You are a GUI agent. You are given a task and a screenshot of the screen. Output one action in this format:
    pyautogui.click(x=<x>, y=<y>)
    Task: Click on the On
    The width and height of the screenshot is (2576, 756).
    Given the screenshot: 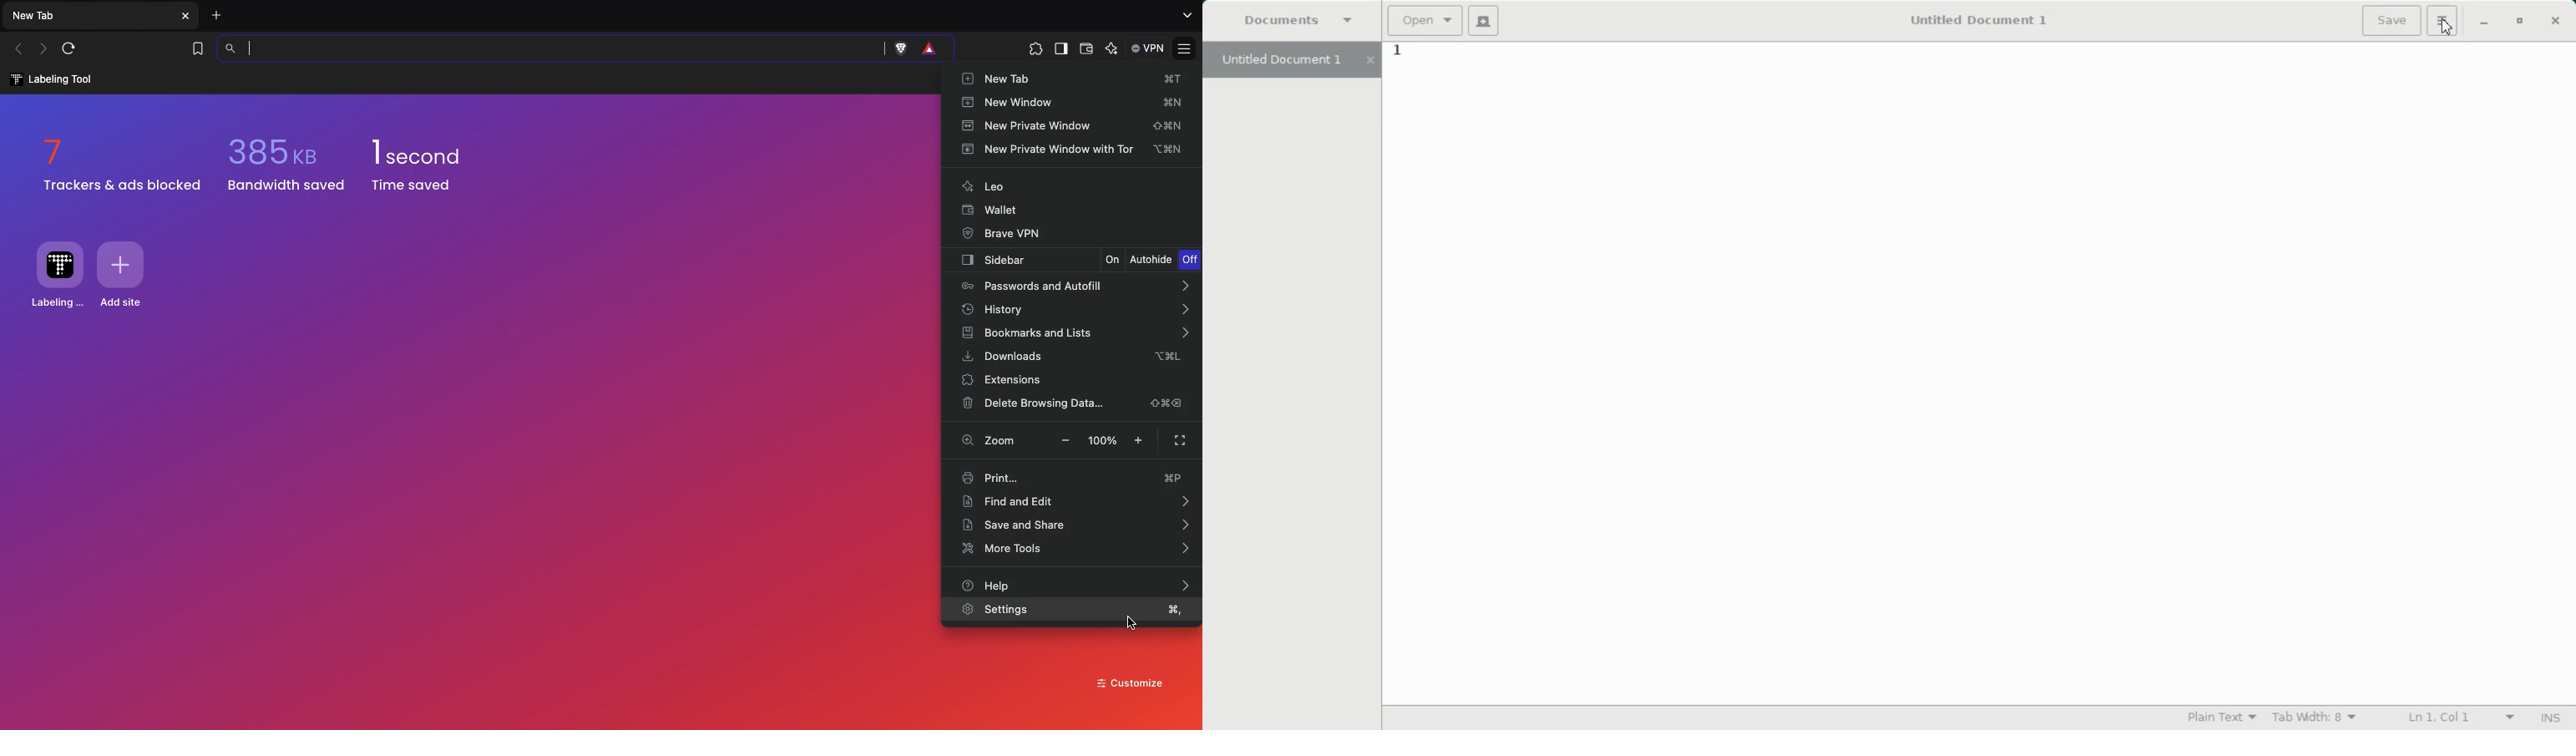 What is the action you would take?
    pyautogui.click(x=1113, y=259)
    